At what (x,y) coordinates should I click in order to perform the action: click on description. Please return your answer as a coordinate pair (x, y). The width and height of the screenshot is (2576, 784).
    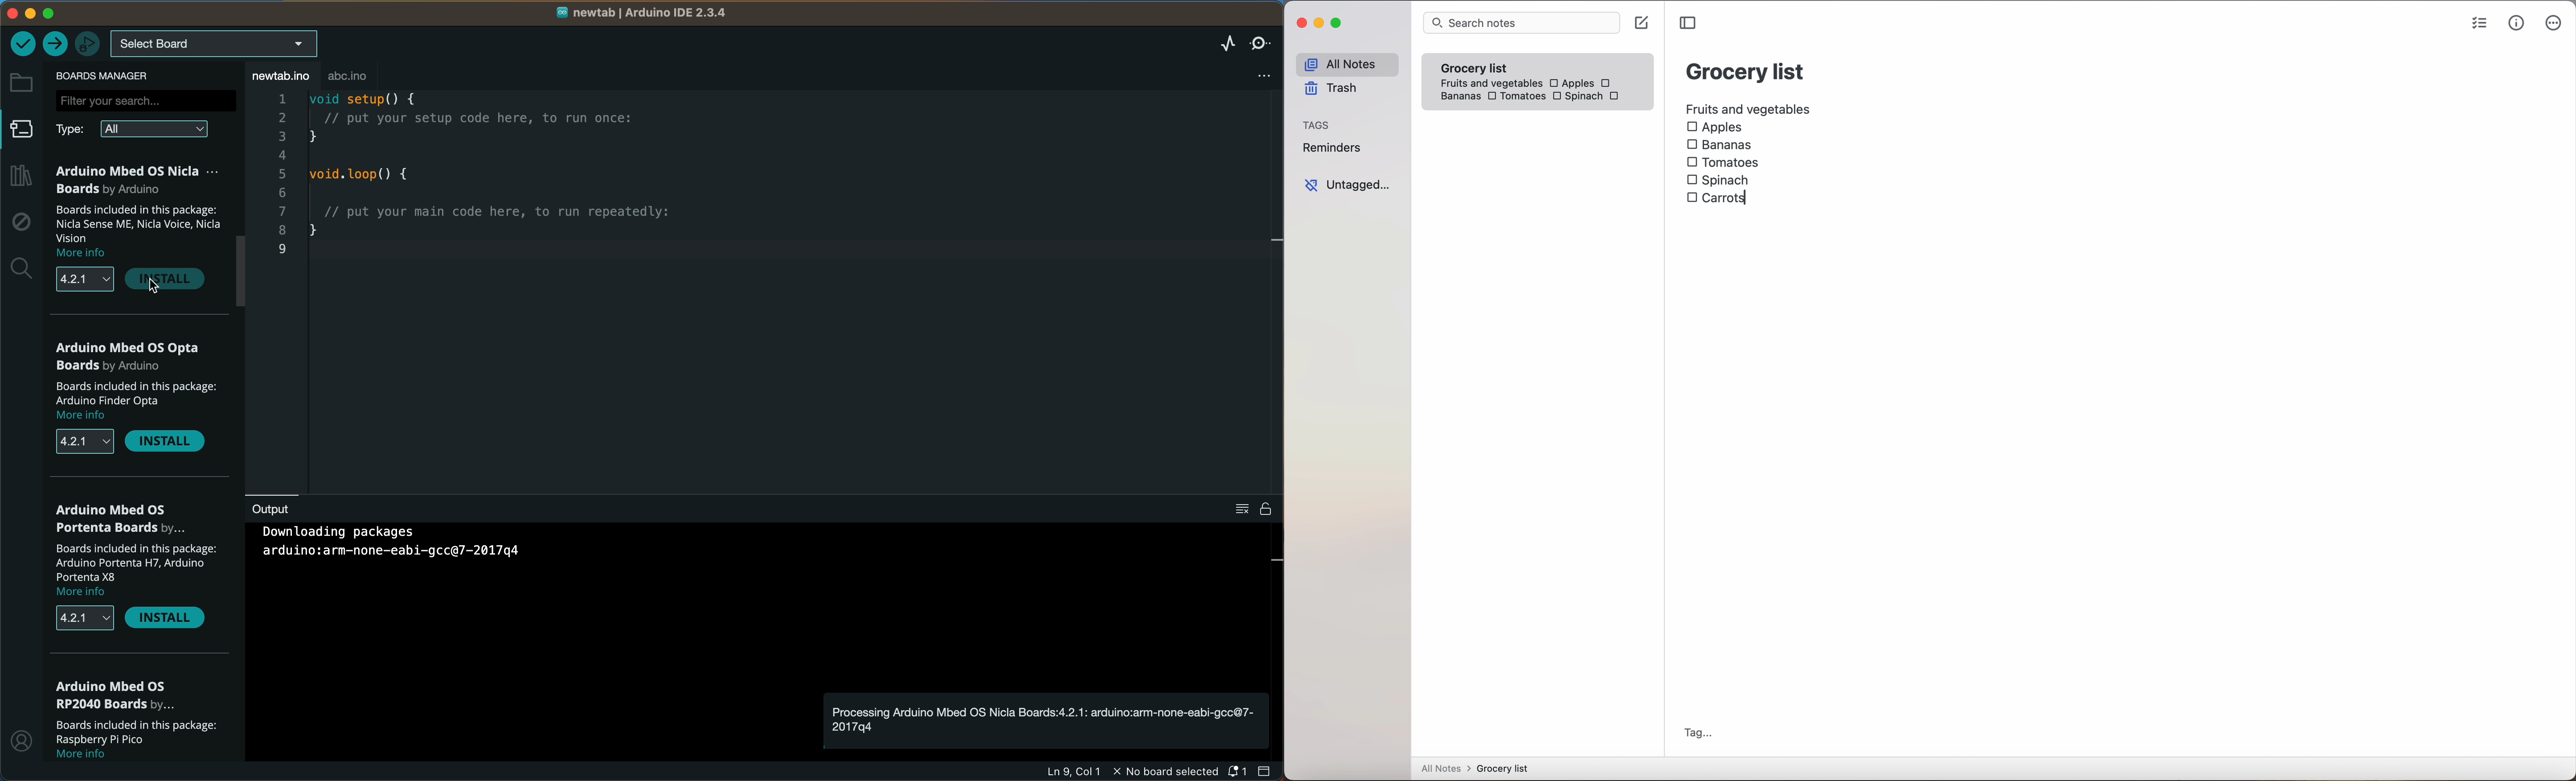
    Looking at the image, I should click on (142, 563).